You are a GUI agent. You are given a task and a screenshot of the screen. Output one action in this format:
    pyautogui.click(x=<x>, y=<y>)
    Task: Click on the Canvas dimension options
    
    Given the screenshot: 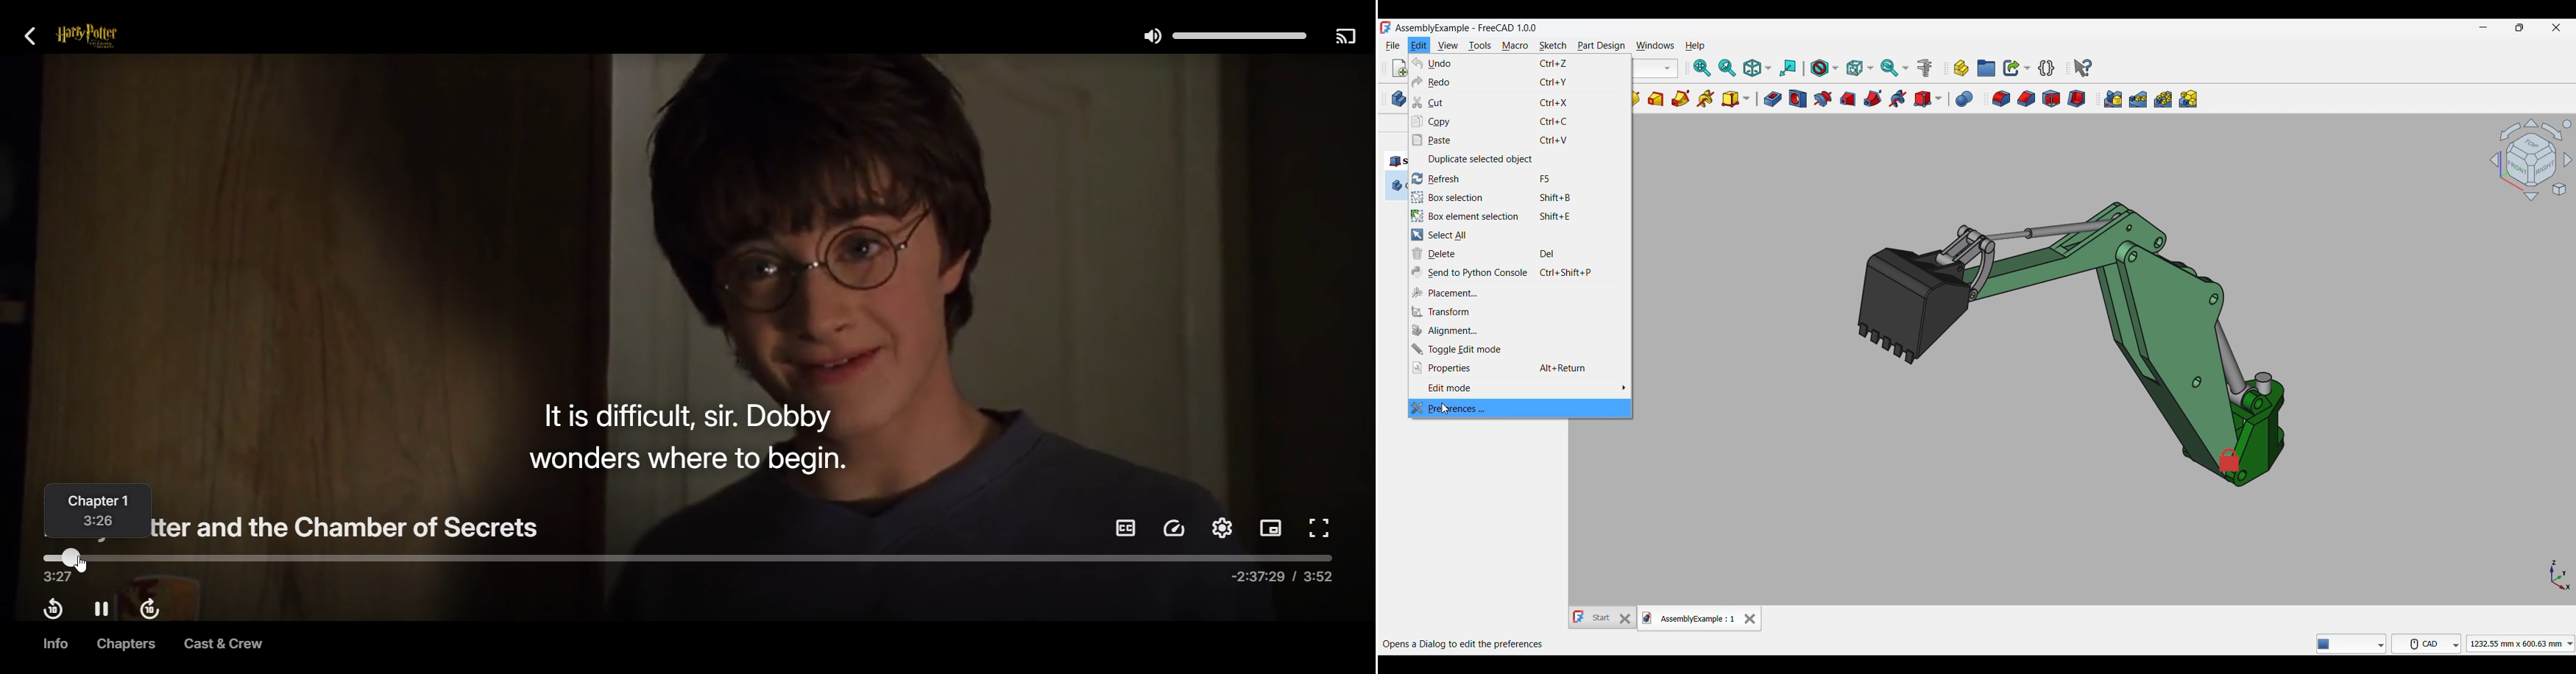 What is the action you would take?
    pyautogui.click(x=2521, y=643)
    